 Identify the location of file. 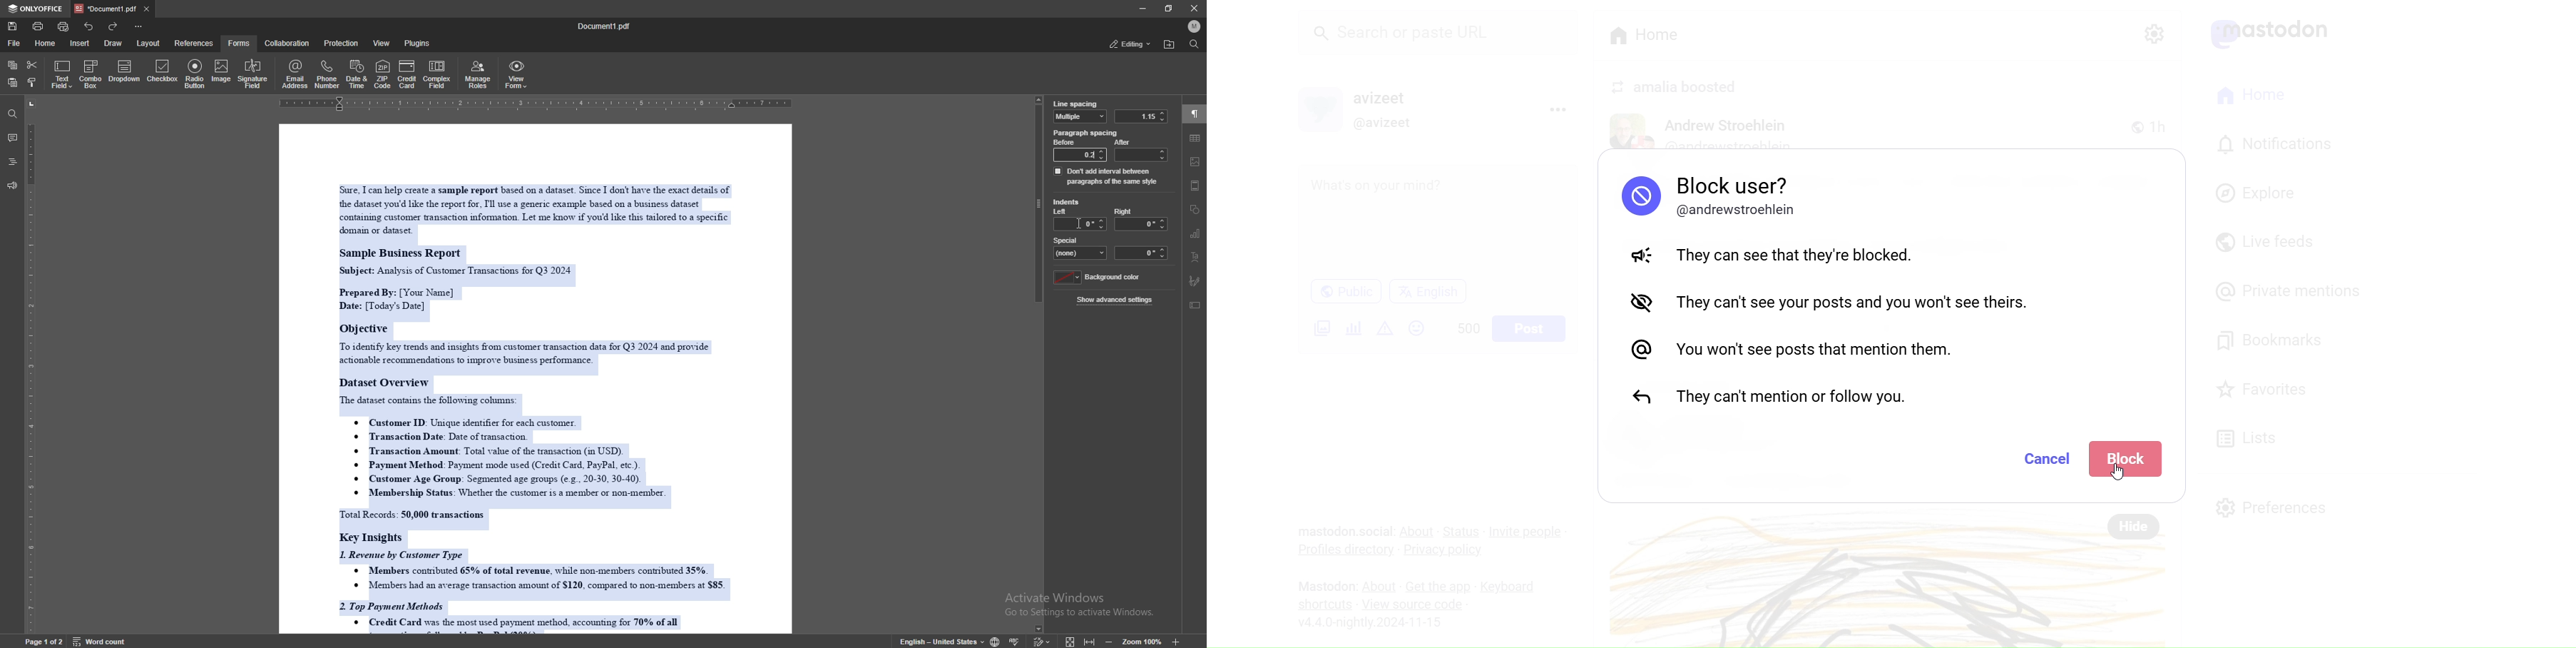
(14, 43).